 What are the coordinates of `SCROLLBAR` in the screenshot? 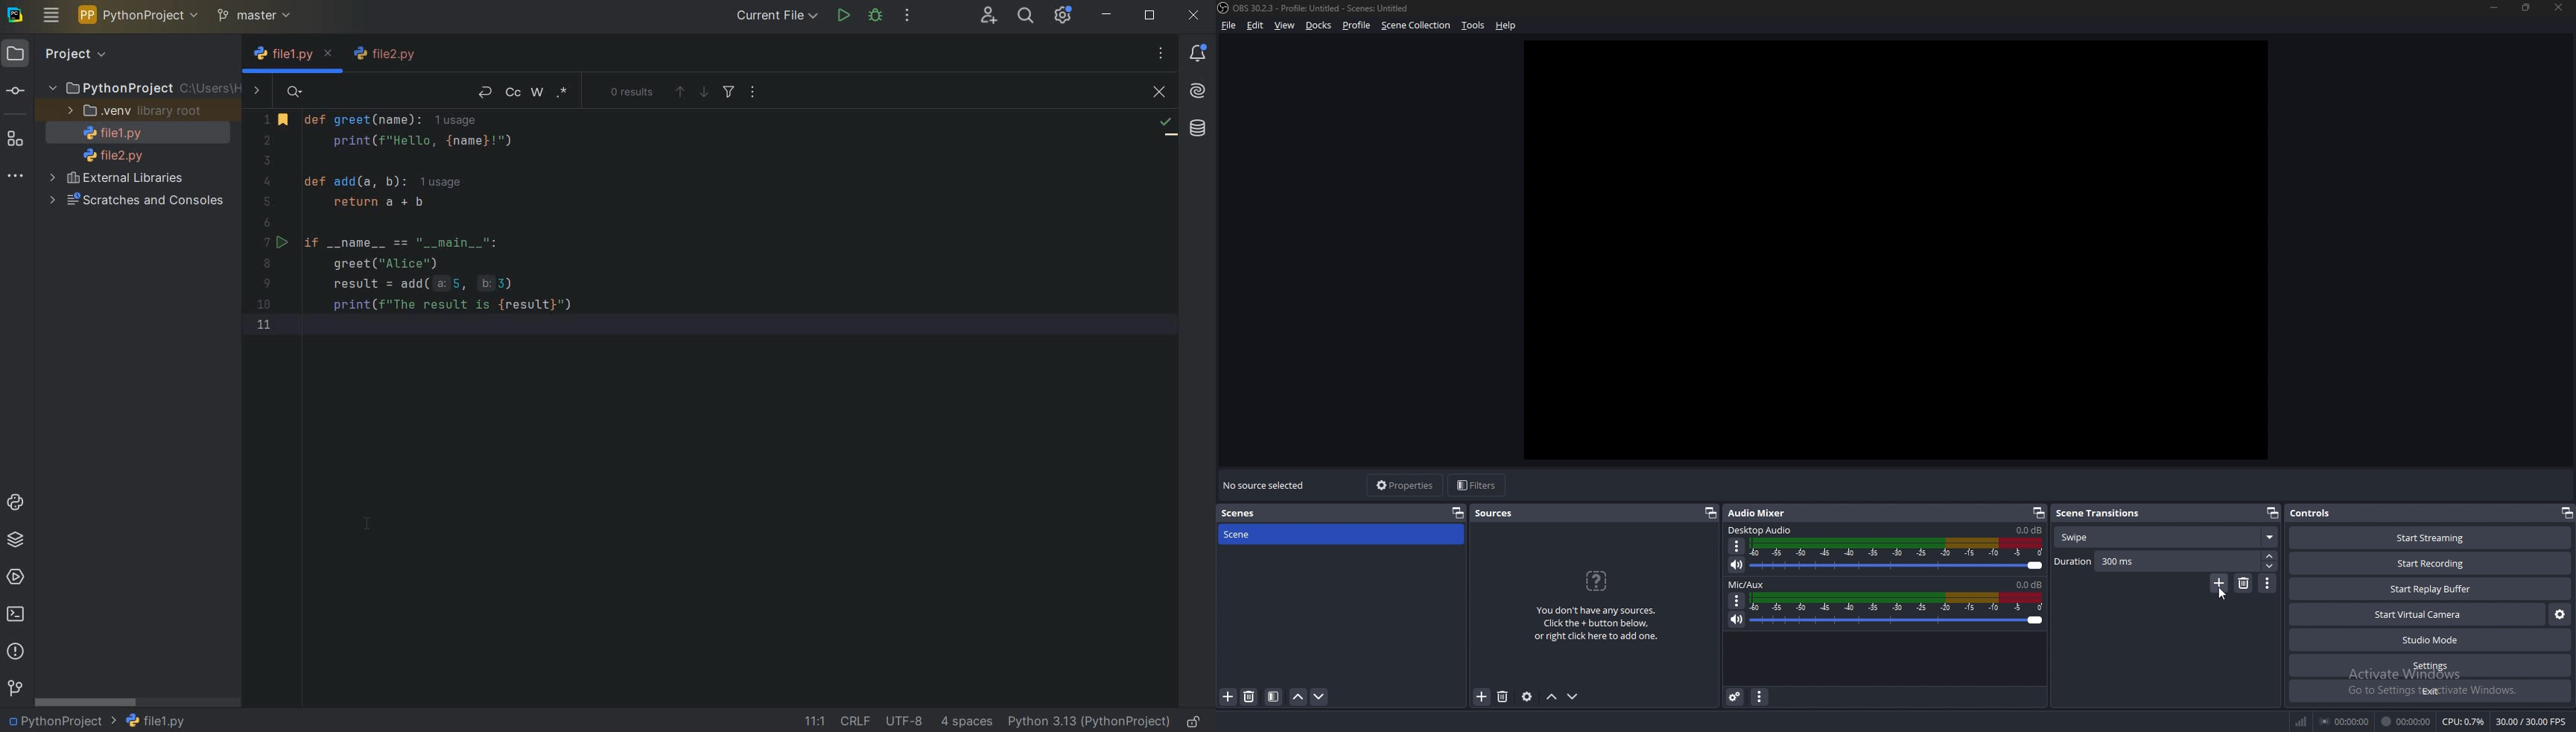 It's located at (86, 704).